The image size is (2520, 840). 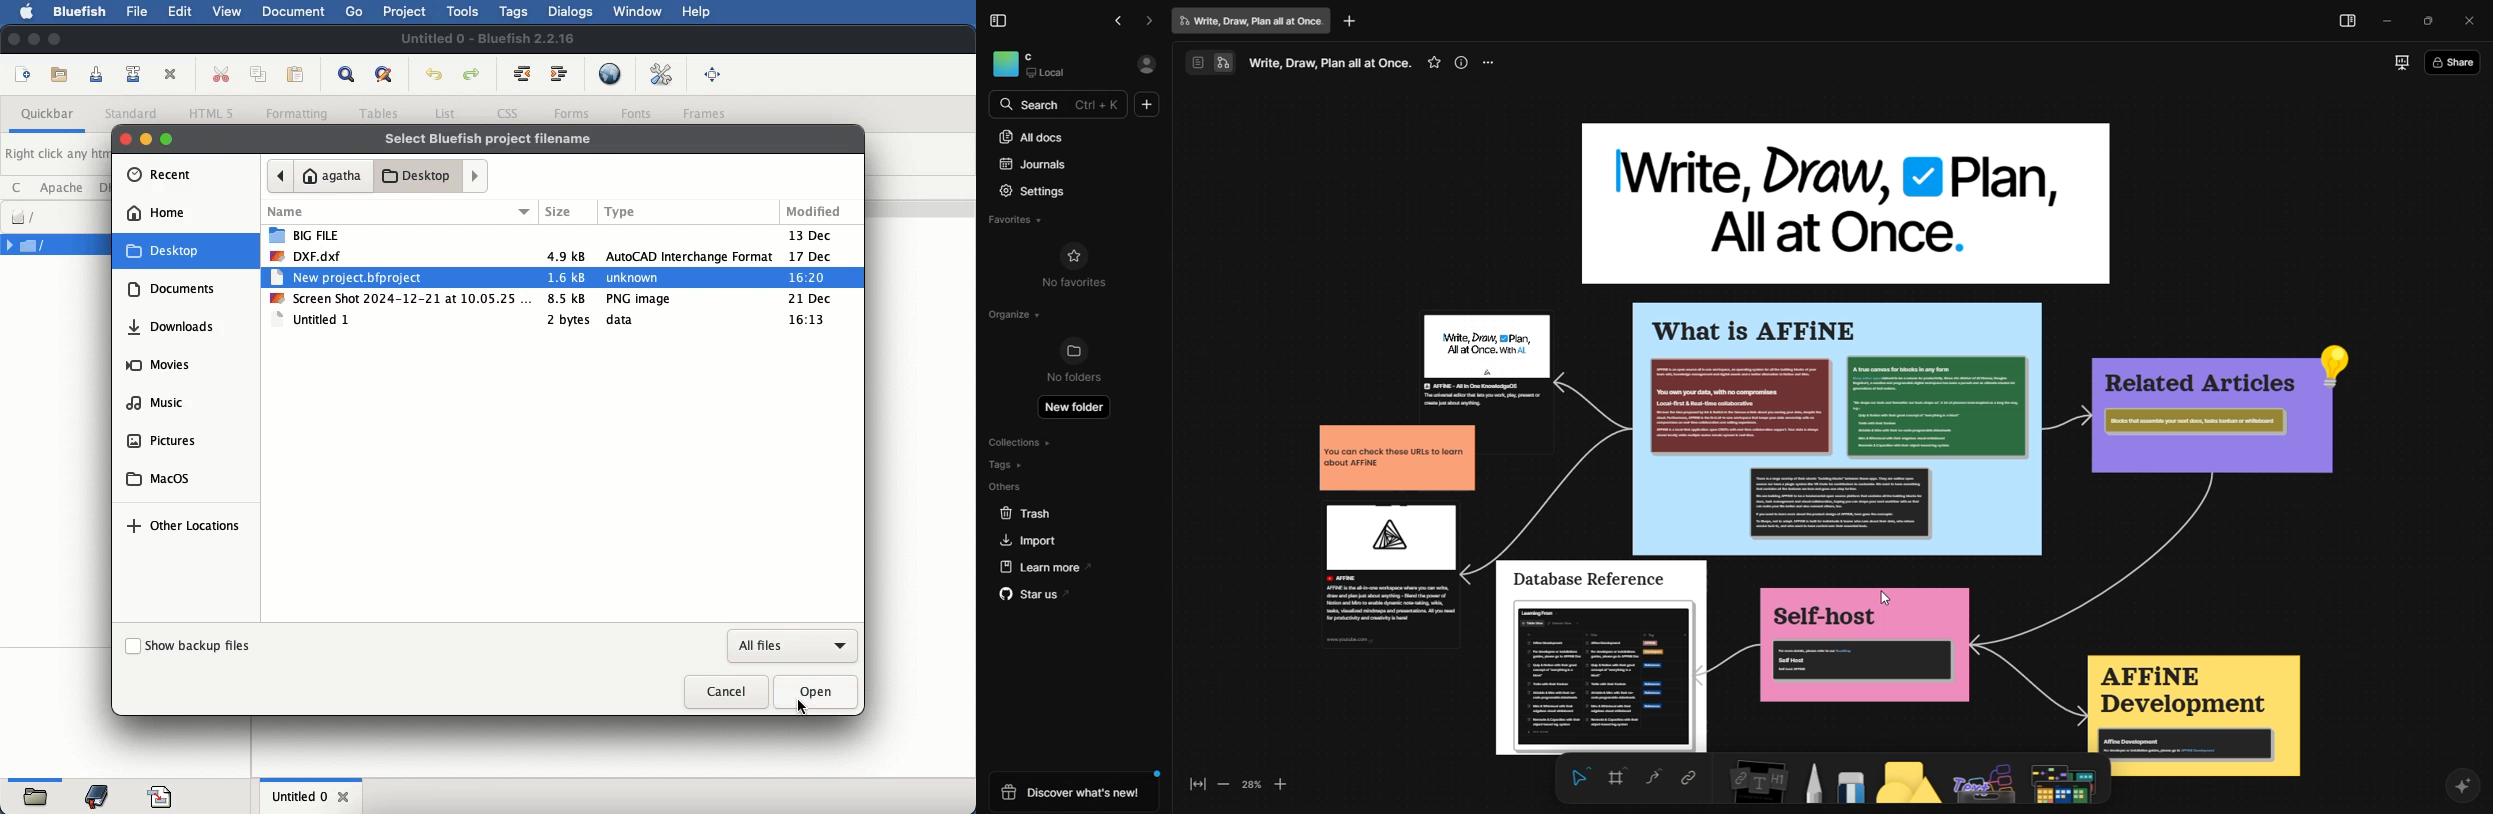 I want to click on close current file, so click(x=172, y=75).